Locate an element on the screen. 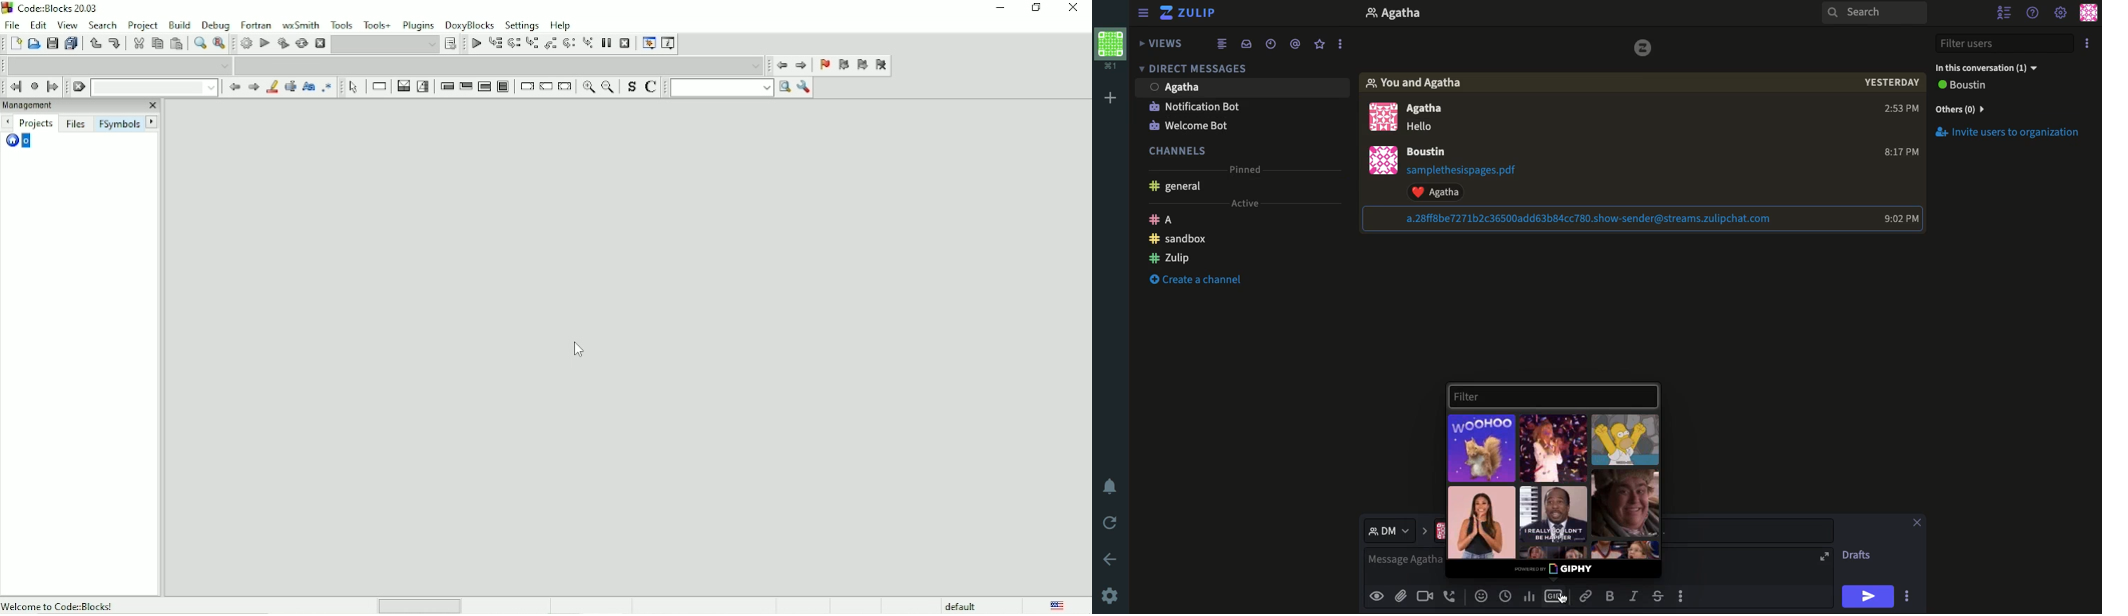  More Options is located at coordinates (1345, 44).